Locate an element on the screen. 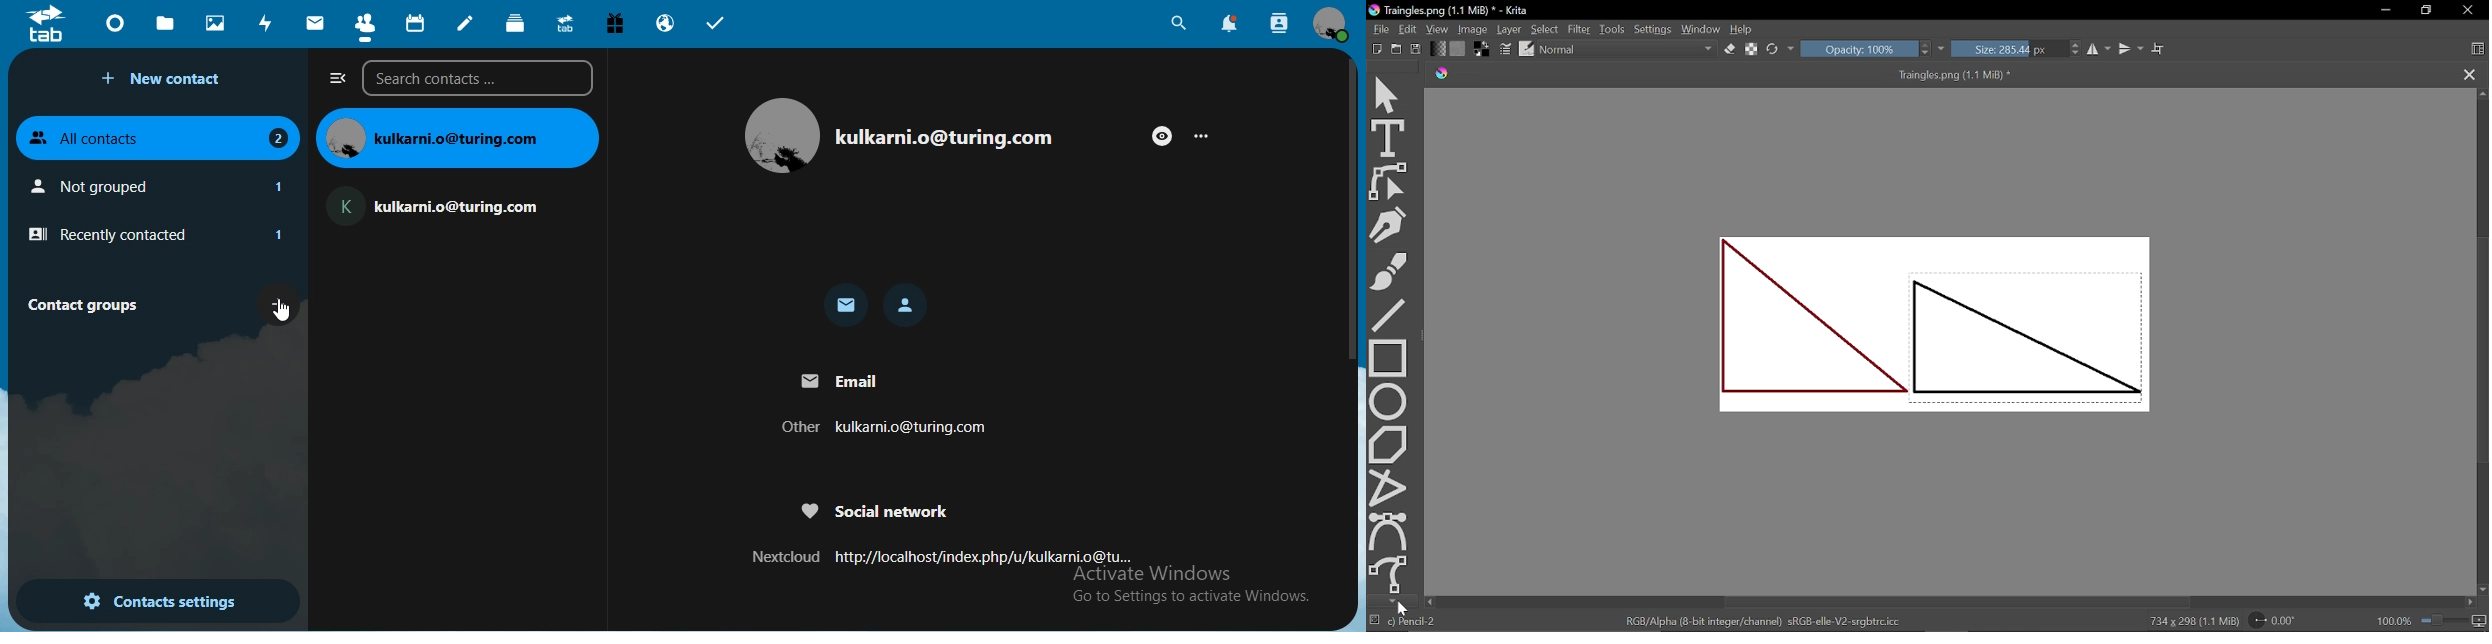 The height and width of the screenshot is (644, 2492). kulkarni.o@turing.com is located at coordinates (943, 138).